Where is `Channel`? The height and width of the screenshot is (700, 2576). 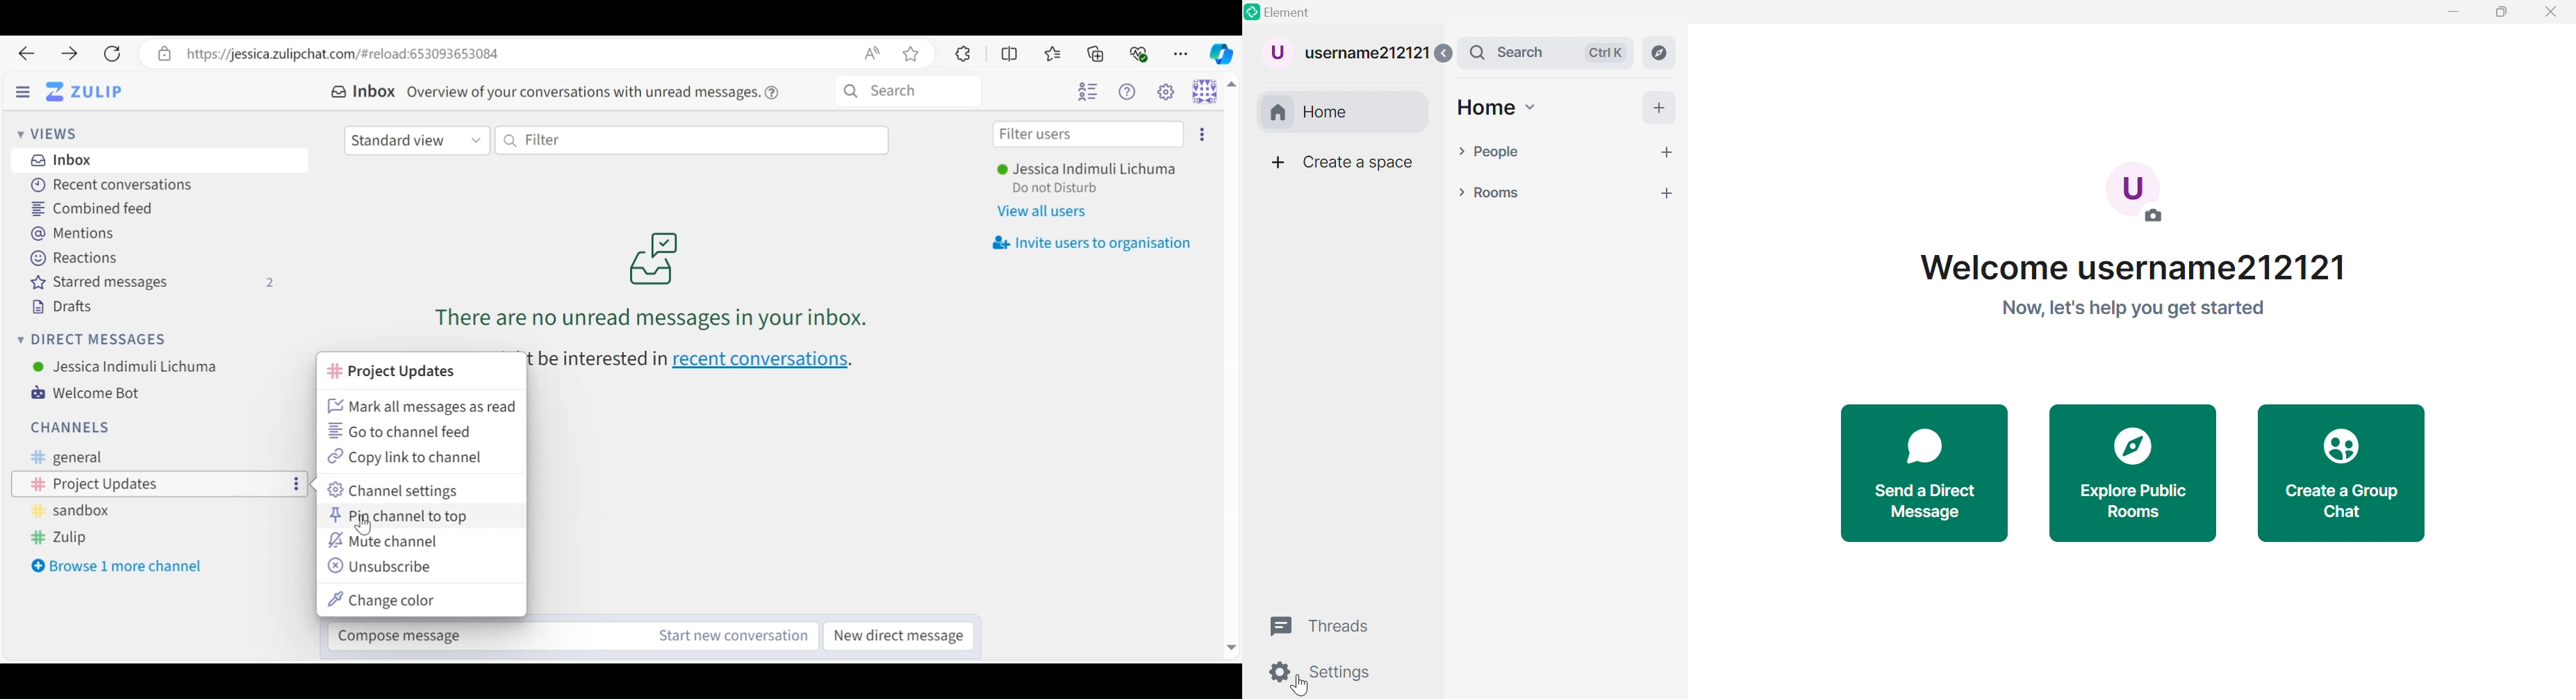
Channel is located at coordinates (164, 456).